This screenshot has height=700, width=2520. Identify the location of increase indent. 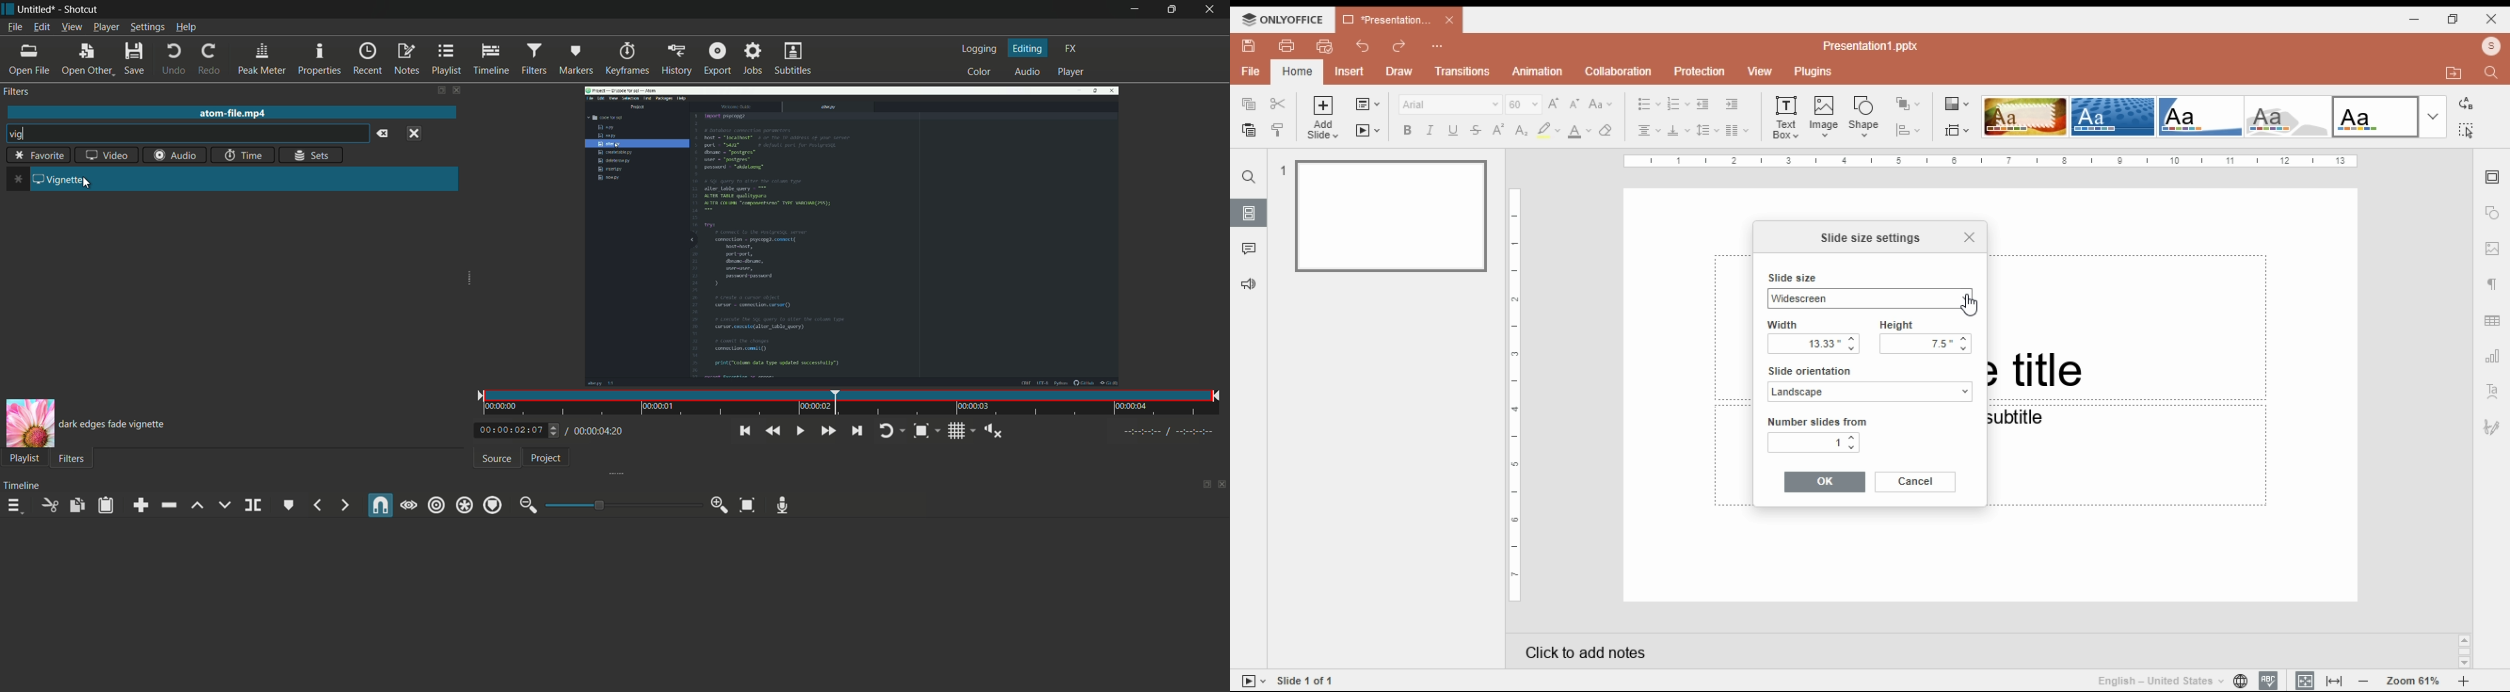
(1731, 104).